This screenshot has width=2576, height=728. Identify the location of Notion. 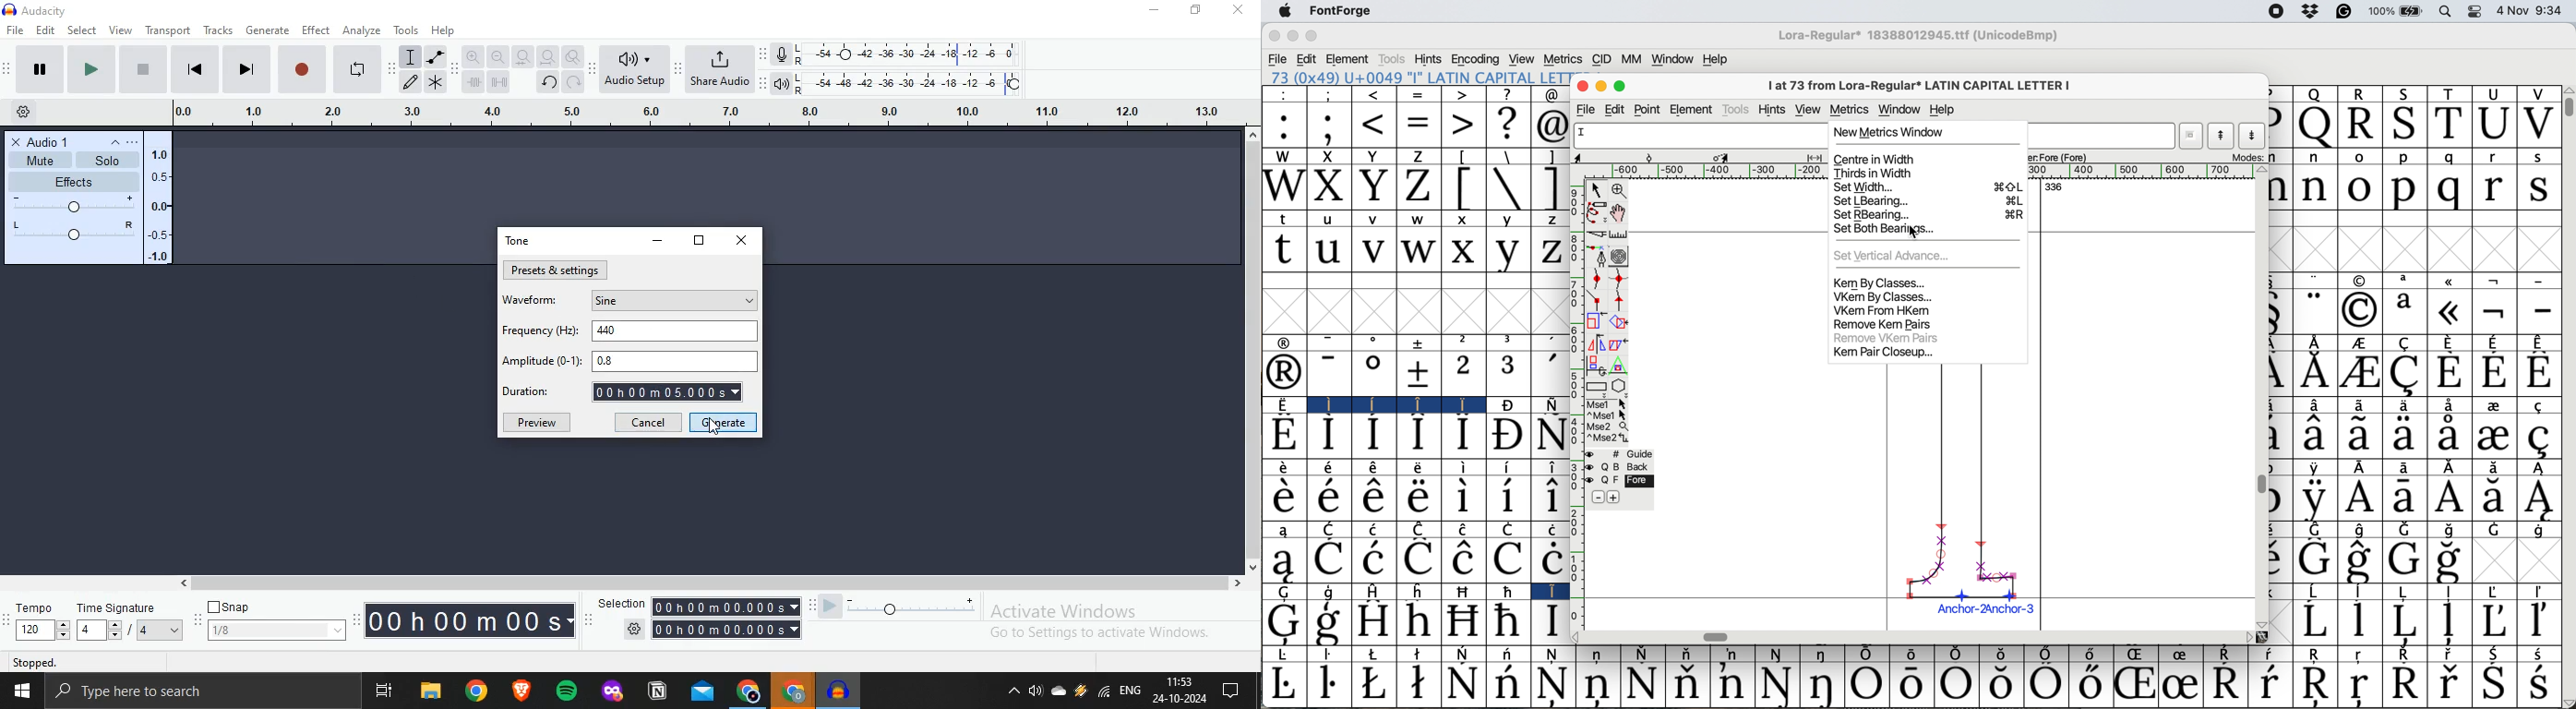
(657, 695).